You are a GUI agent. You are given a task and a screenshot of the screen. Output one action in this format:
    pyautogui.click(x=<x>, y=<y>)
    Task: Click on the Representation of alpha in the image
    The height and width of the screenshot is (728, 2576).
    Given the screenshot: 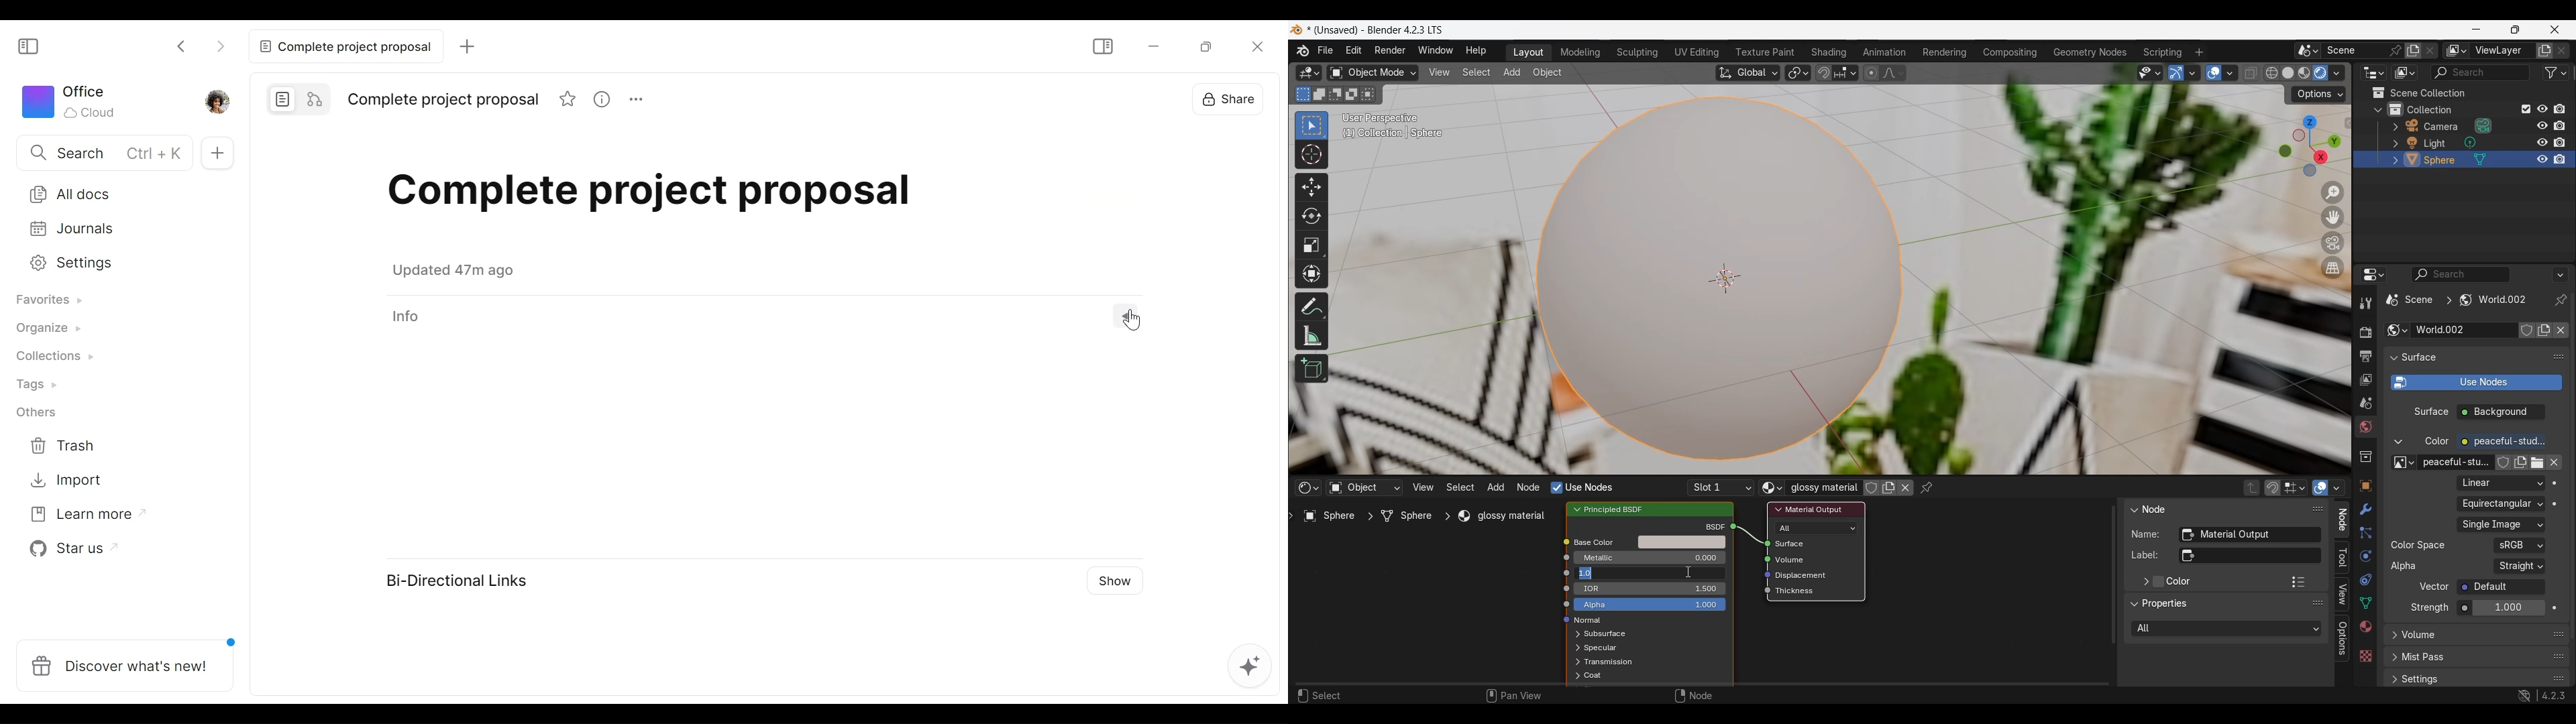 What is the action you would take?
    pyautogui.click(x=2520, y=566)
    